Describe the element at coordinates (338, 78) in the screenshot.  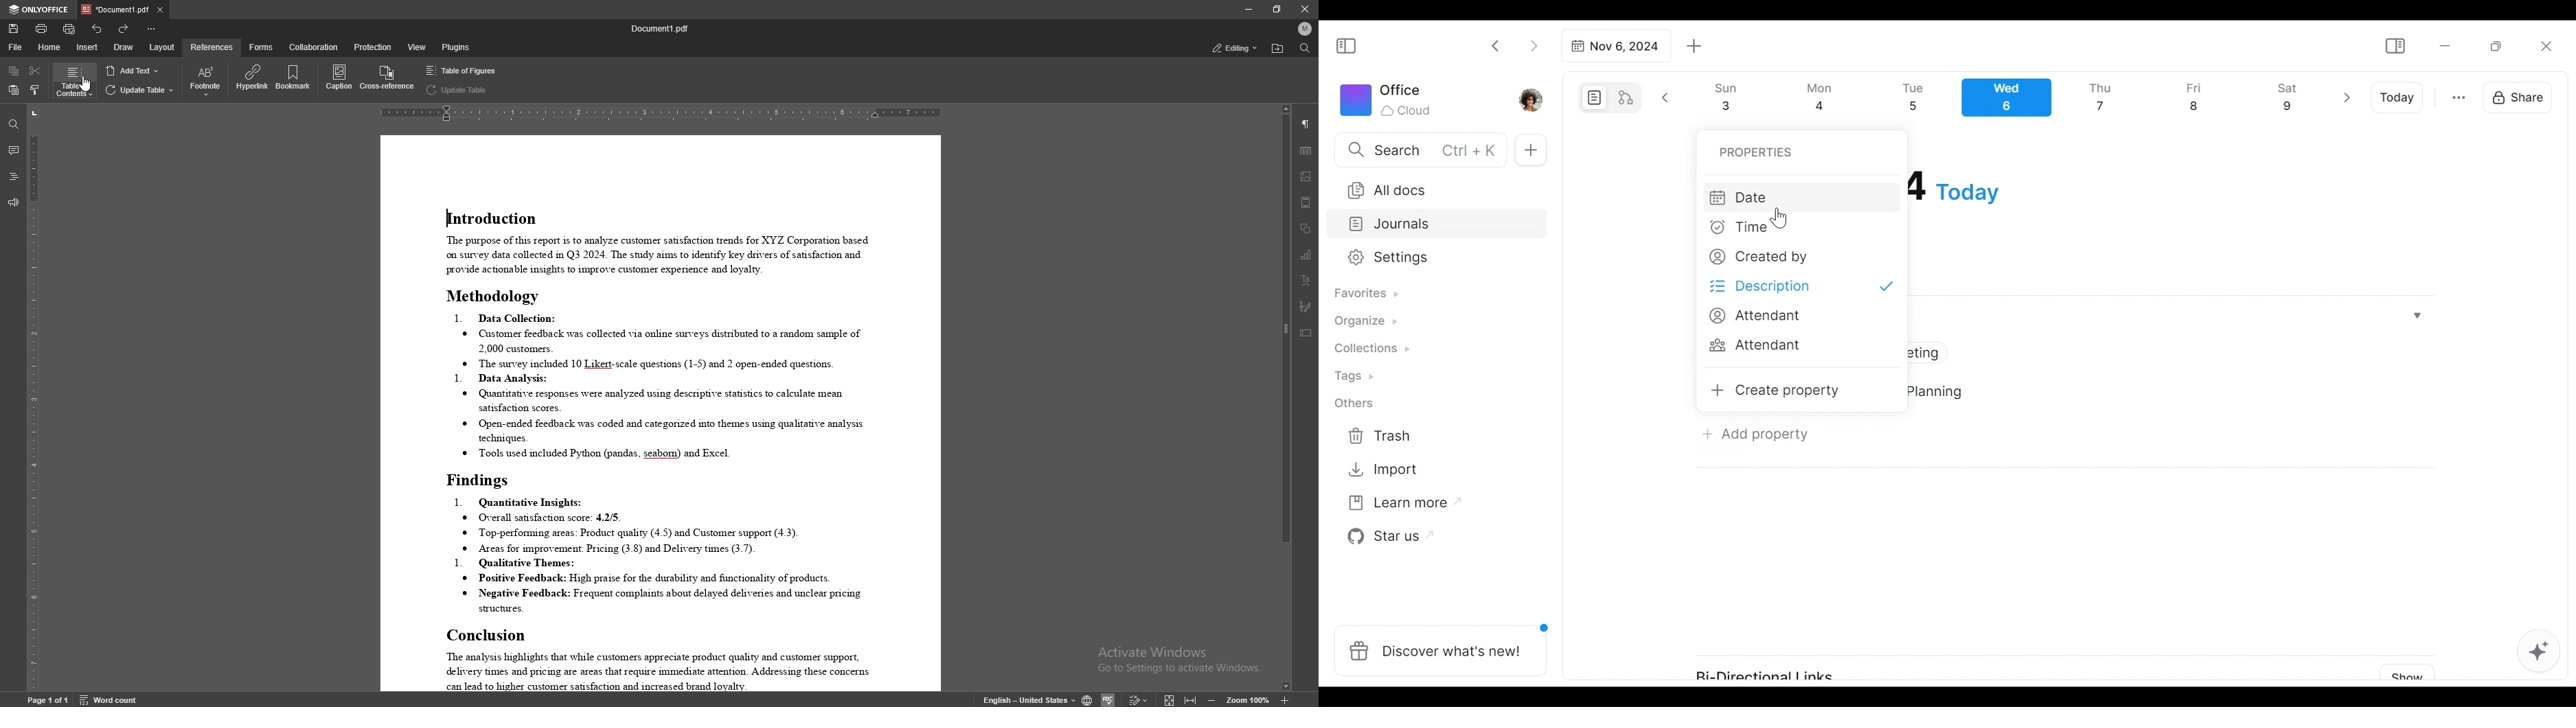
I see `caption` at that location.